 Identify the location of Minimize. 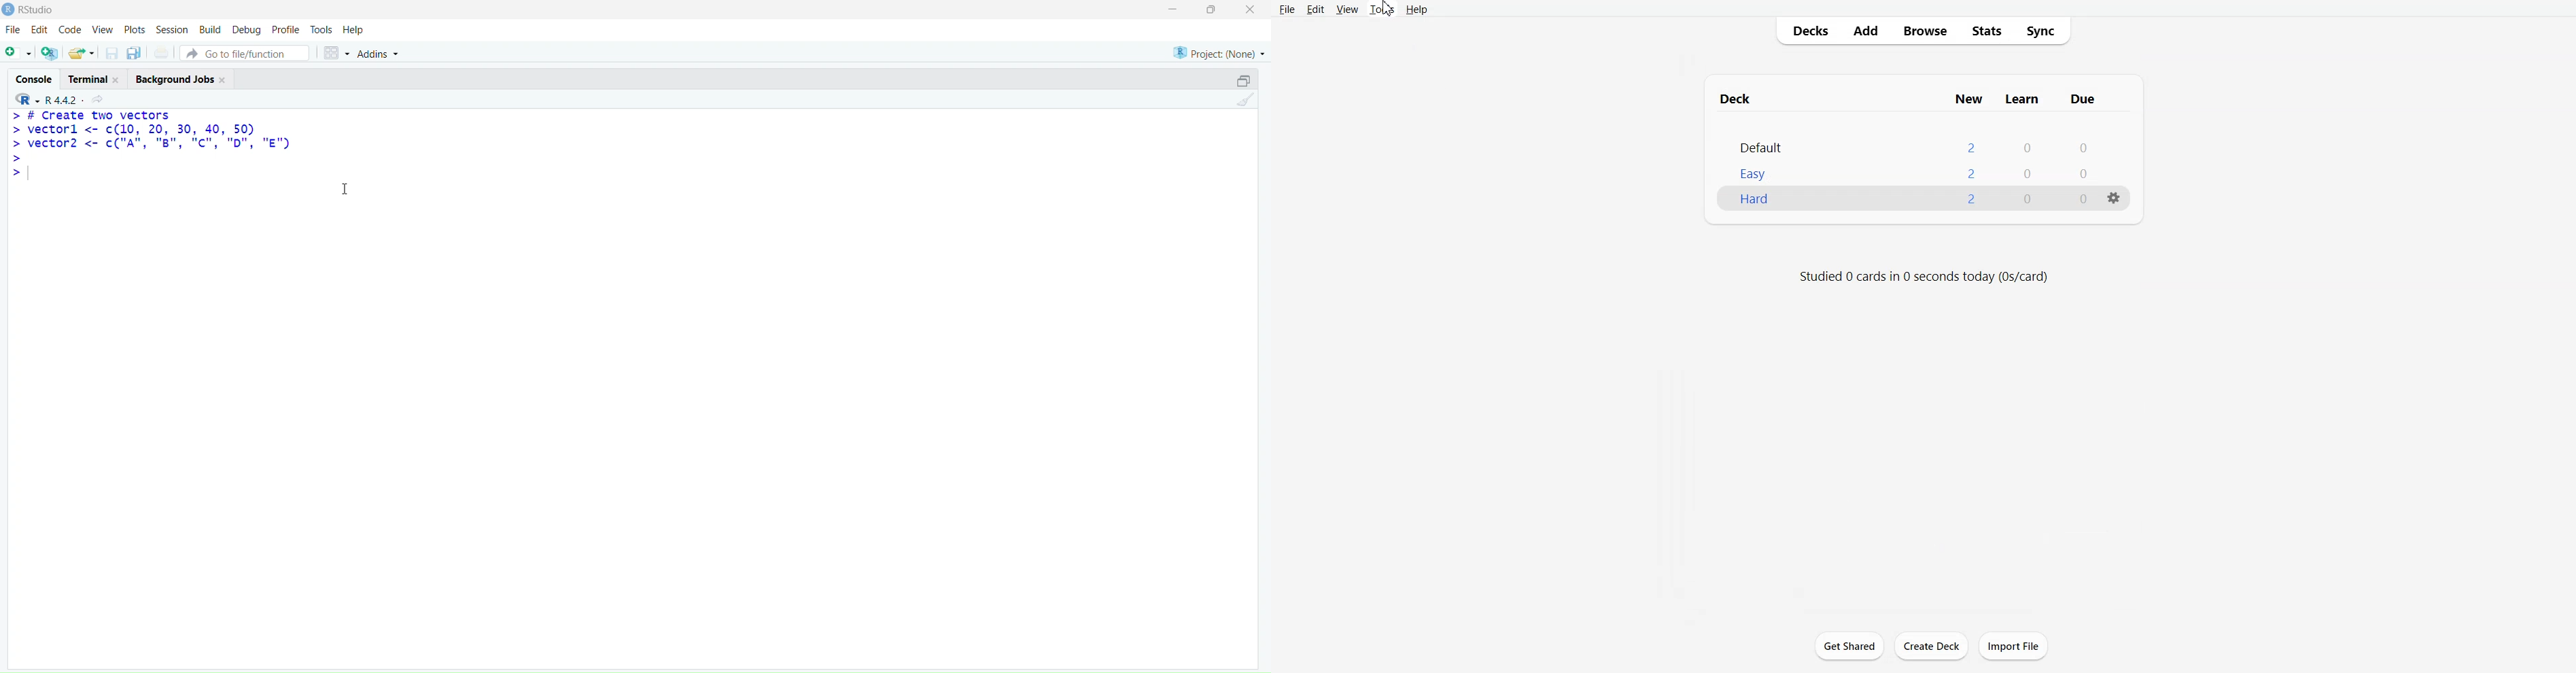
(1173, 10).